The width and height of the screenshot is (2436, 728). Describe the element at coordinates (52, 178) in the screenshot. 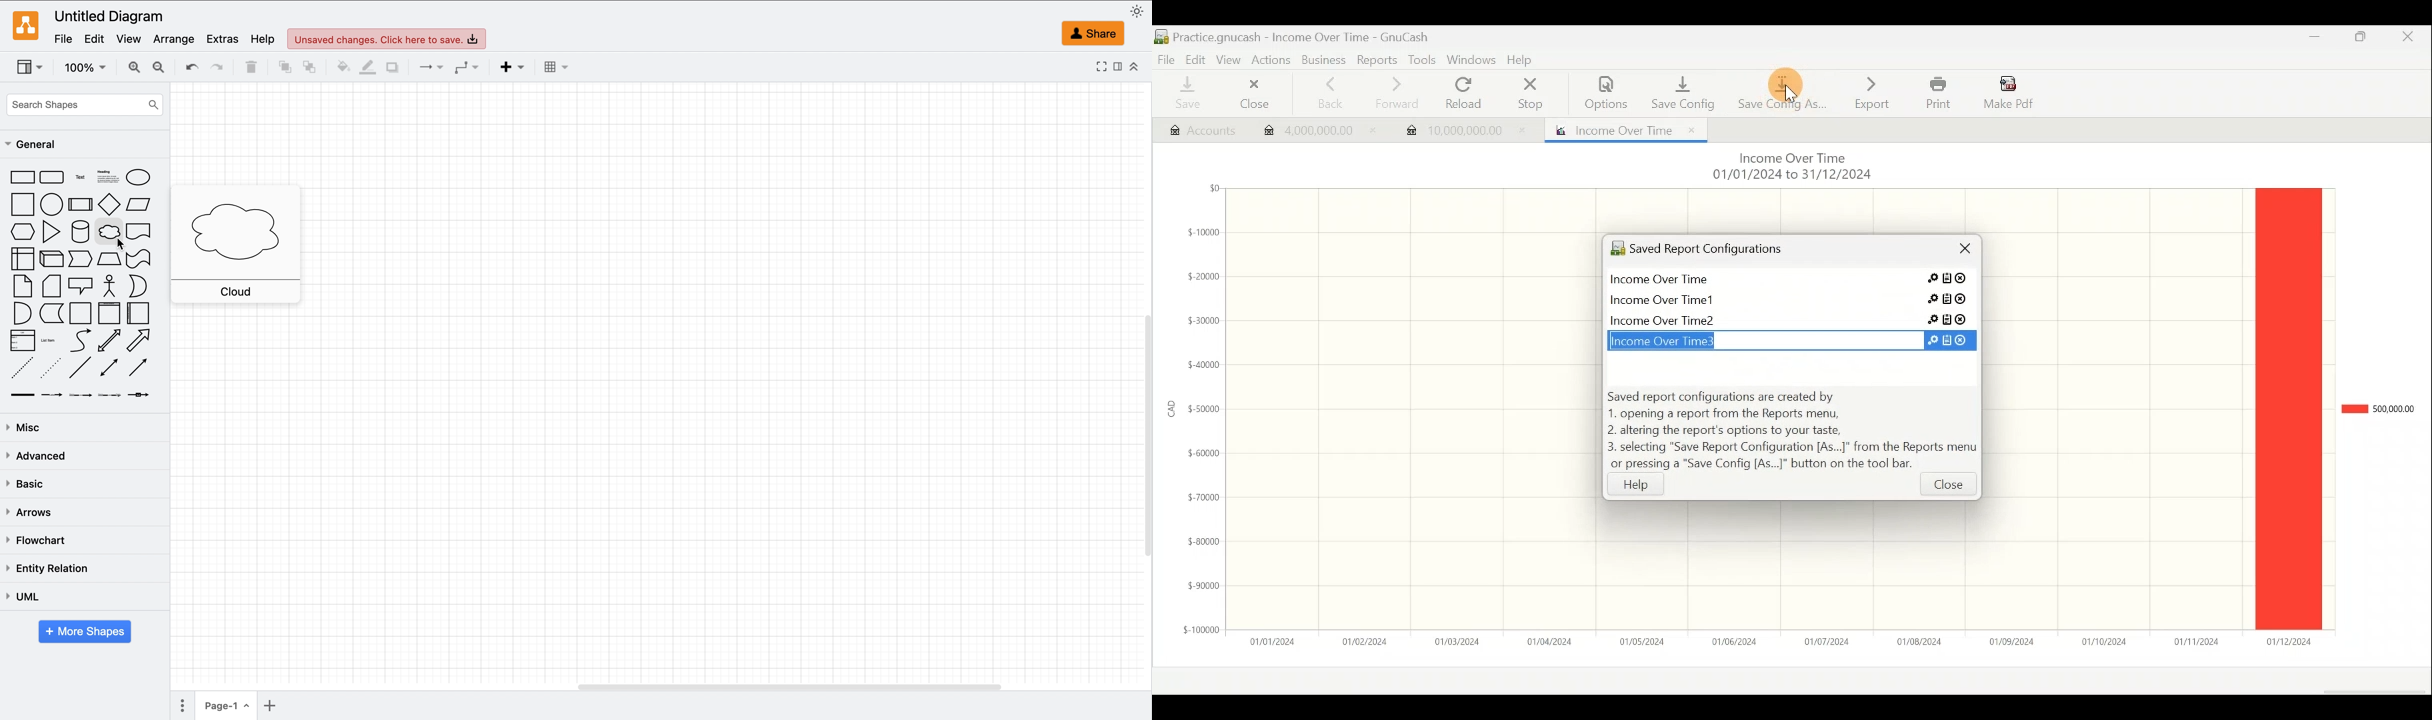

I see `rectangle with rounded corners` at that location.